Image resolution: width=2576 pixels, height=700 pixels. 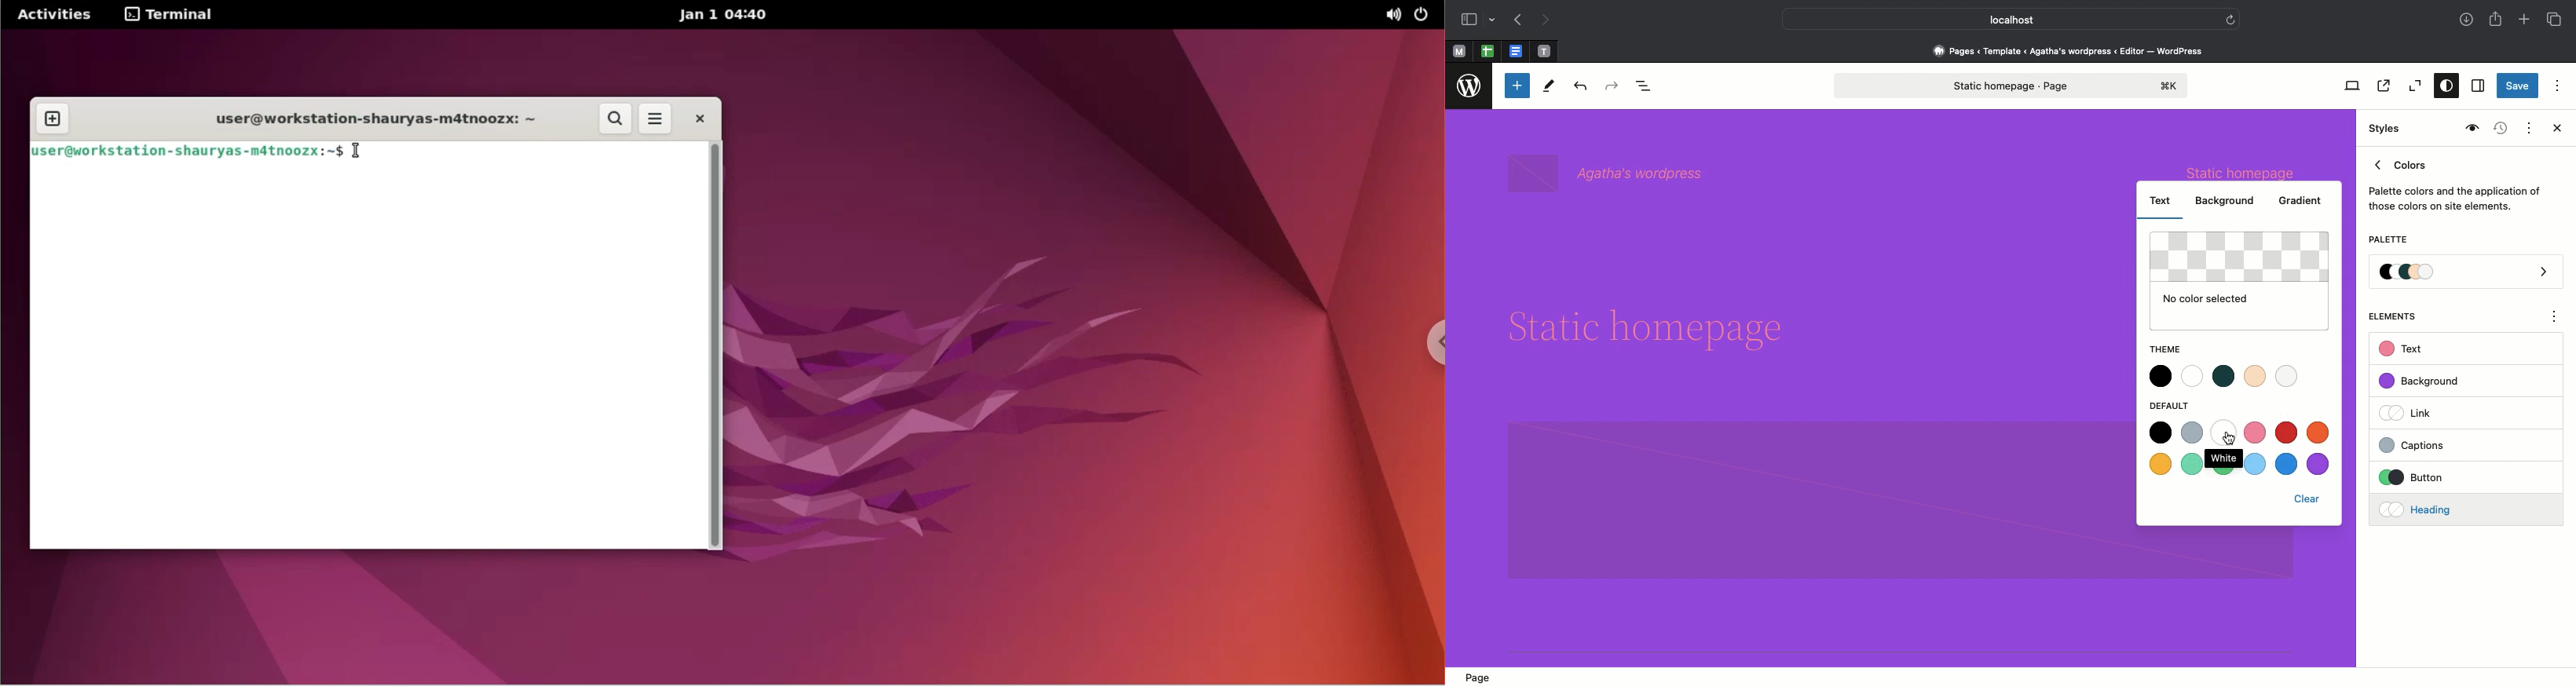 I want to click on Block, so click(x=1809, y=502).